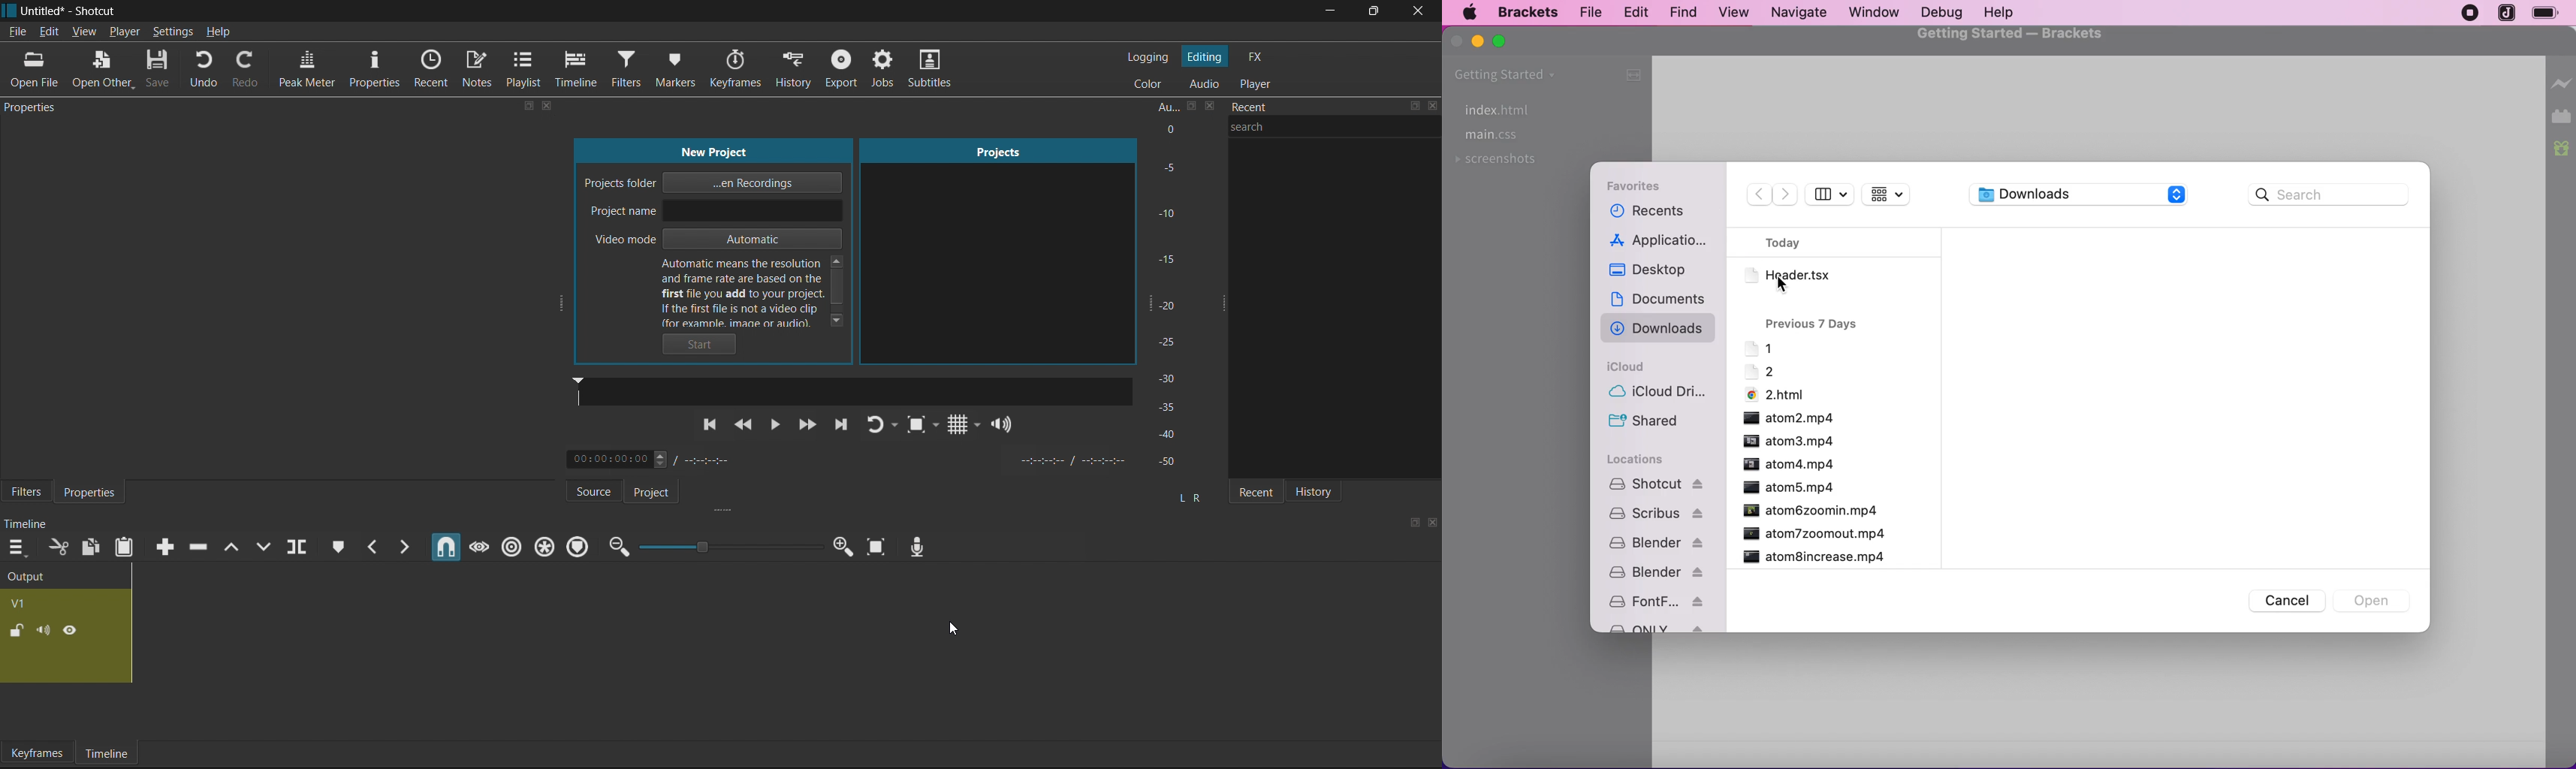 This screenshot has height=784, width=2576. Describe the element at coordinates (1656, 484) in the screenshot. I see `shotcut` at that location.